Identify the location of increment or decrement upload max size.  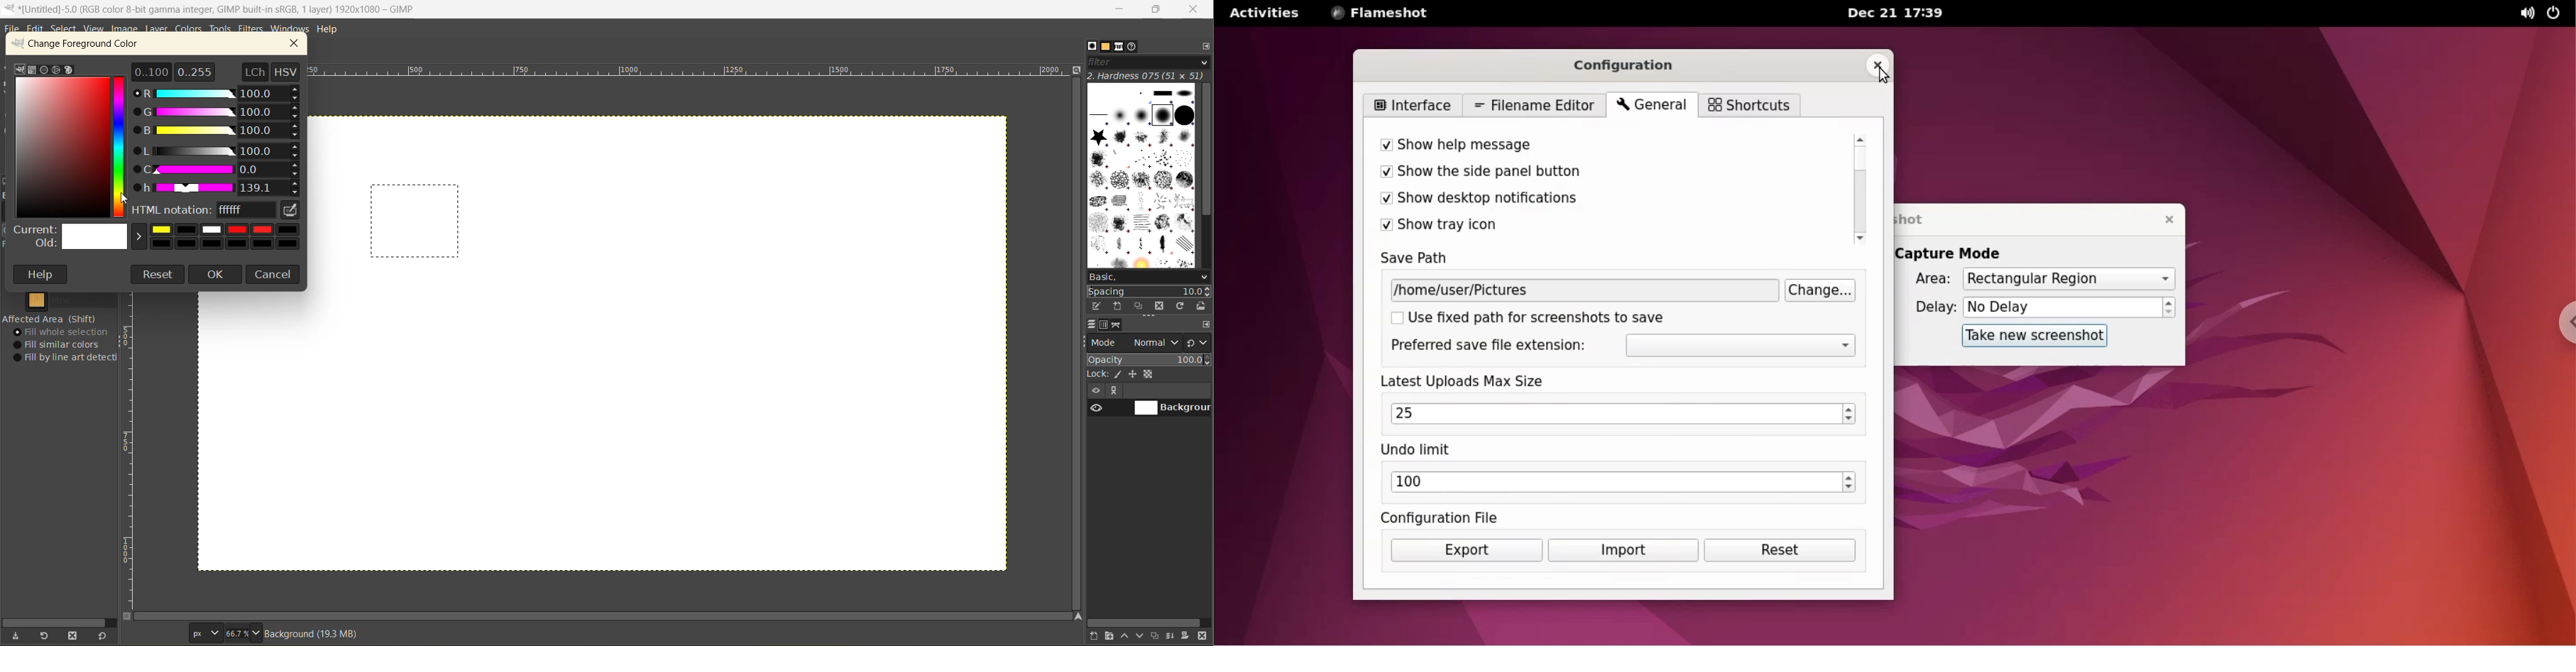
(1849, 414).